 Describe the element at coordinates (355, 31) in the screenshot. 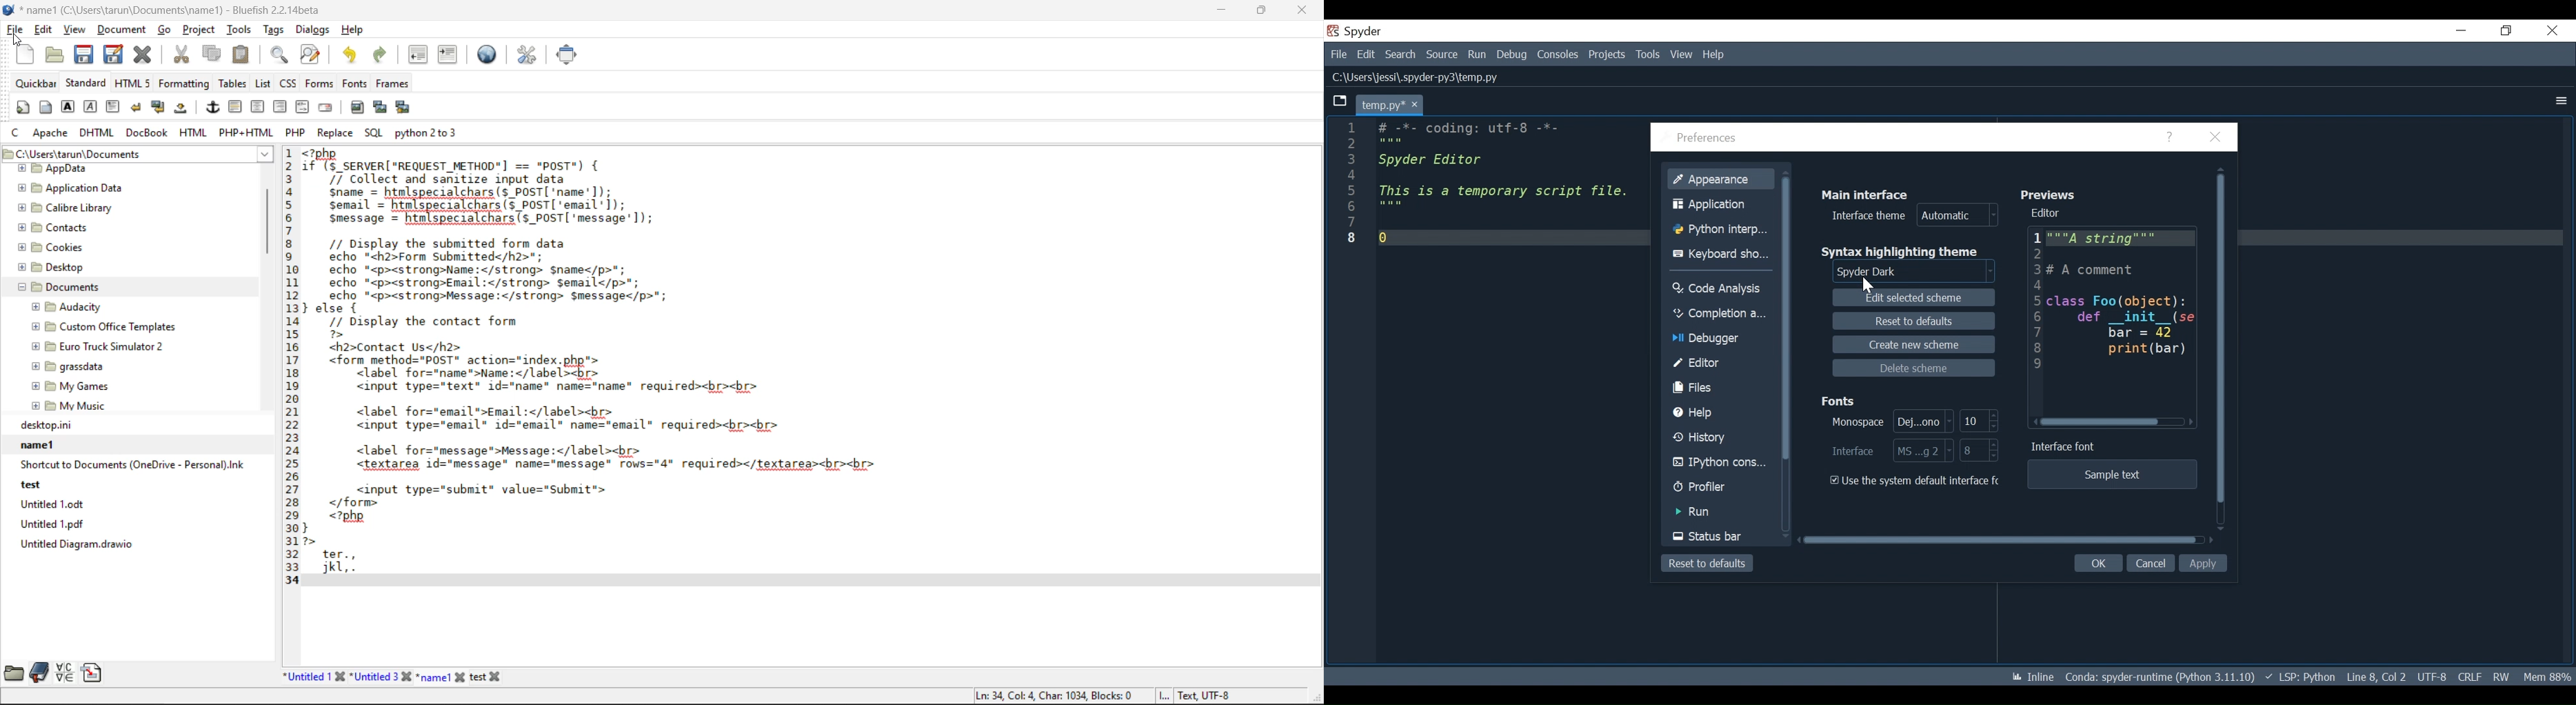

I see `help` at that location.